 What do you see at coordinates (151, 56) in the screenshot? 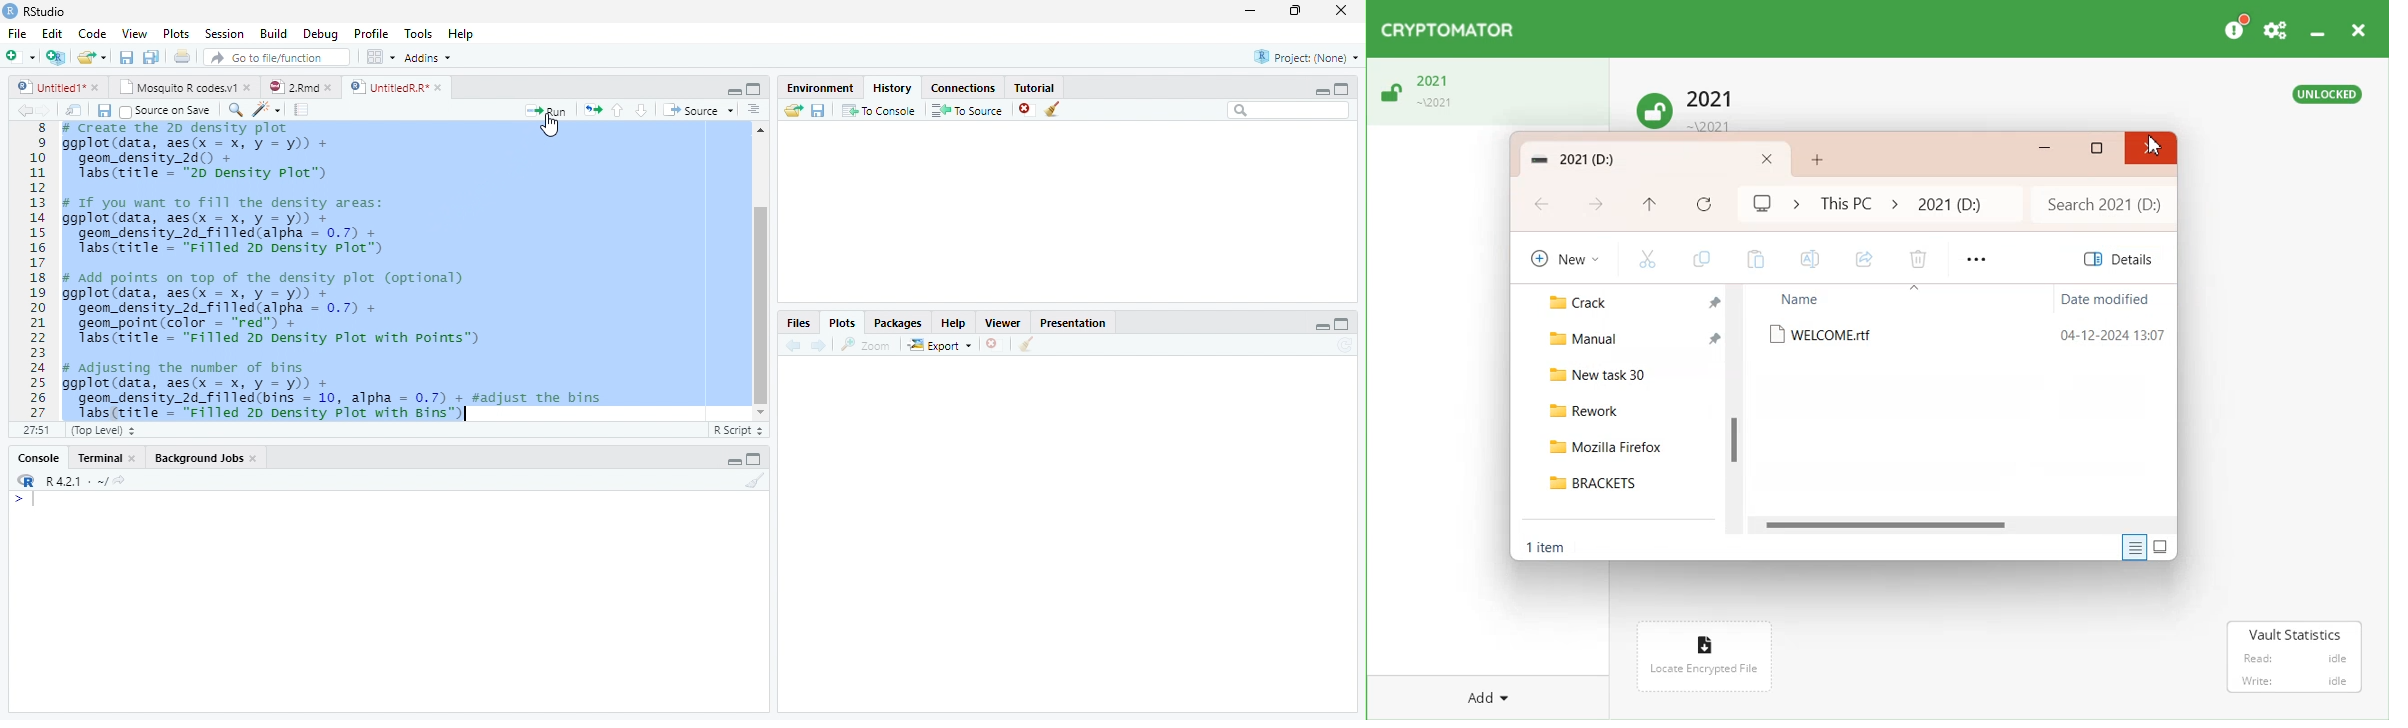
I see `save all open document` at bounding box center [151, 56].